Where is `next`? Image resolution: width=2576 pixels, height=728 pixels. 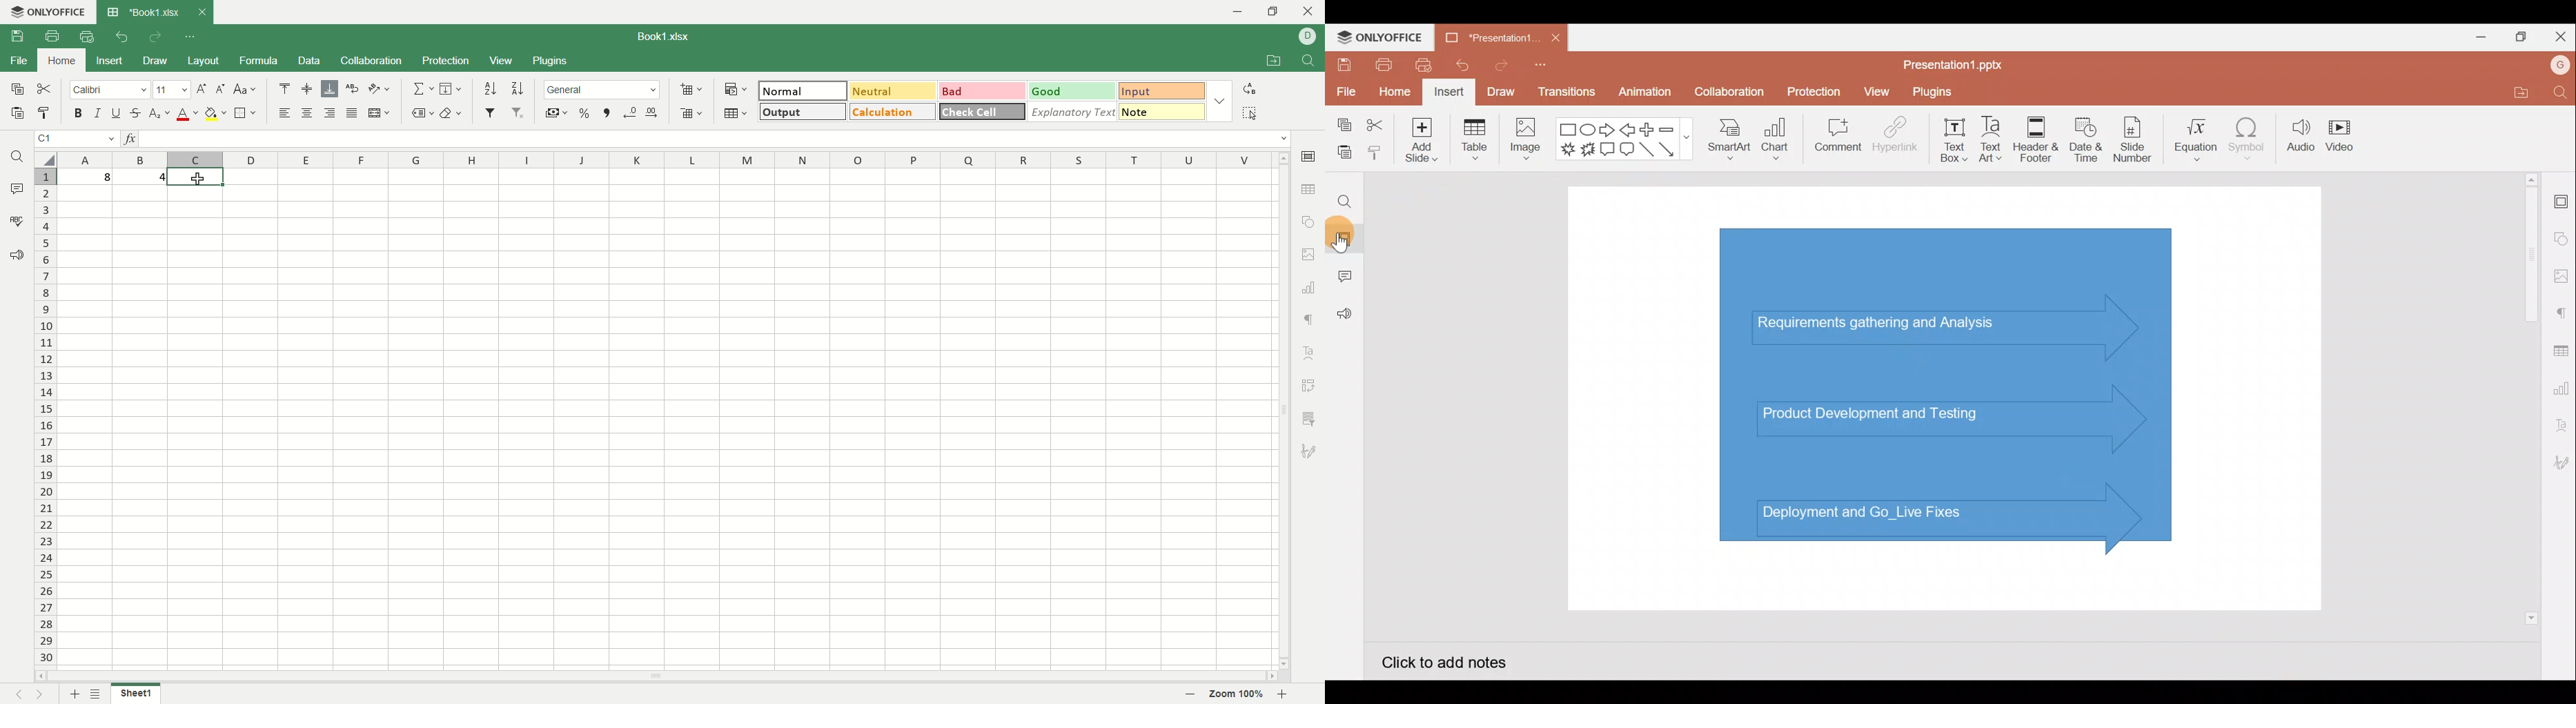 next is located at coordinates (39, 693).